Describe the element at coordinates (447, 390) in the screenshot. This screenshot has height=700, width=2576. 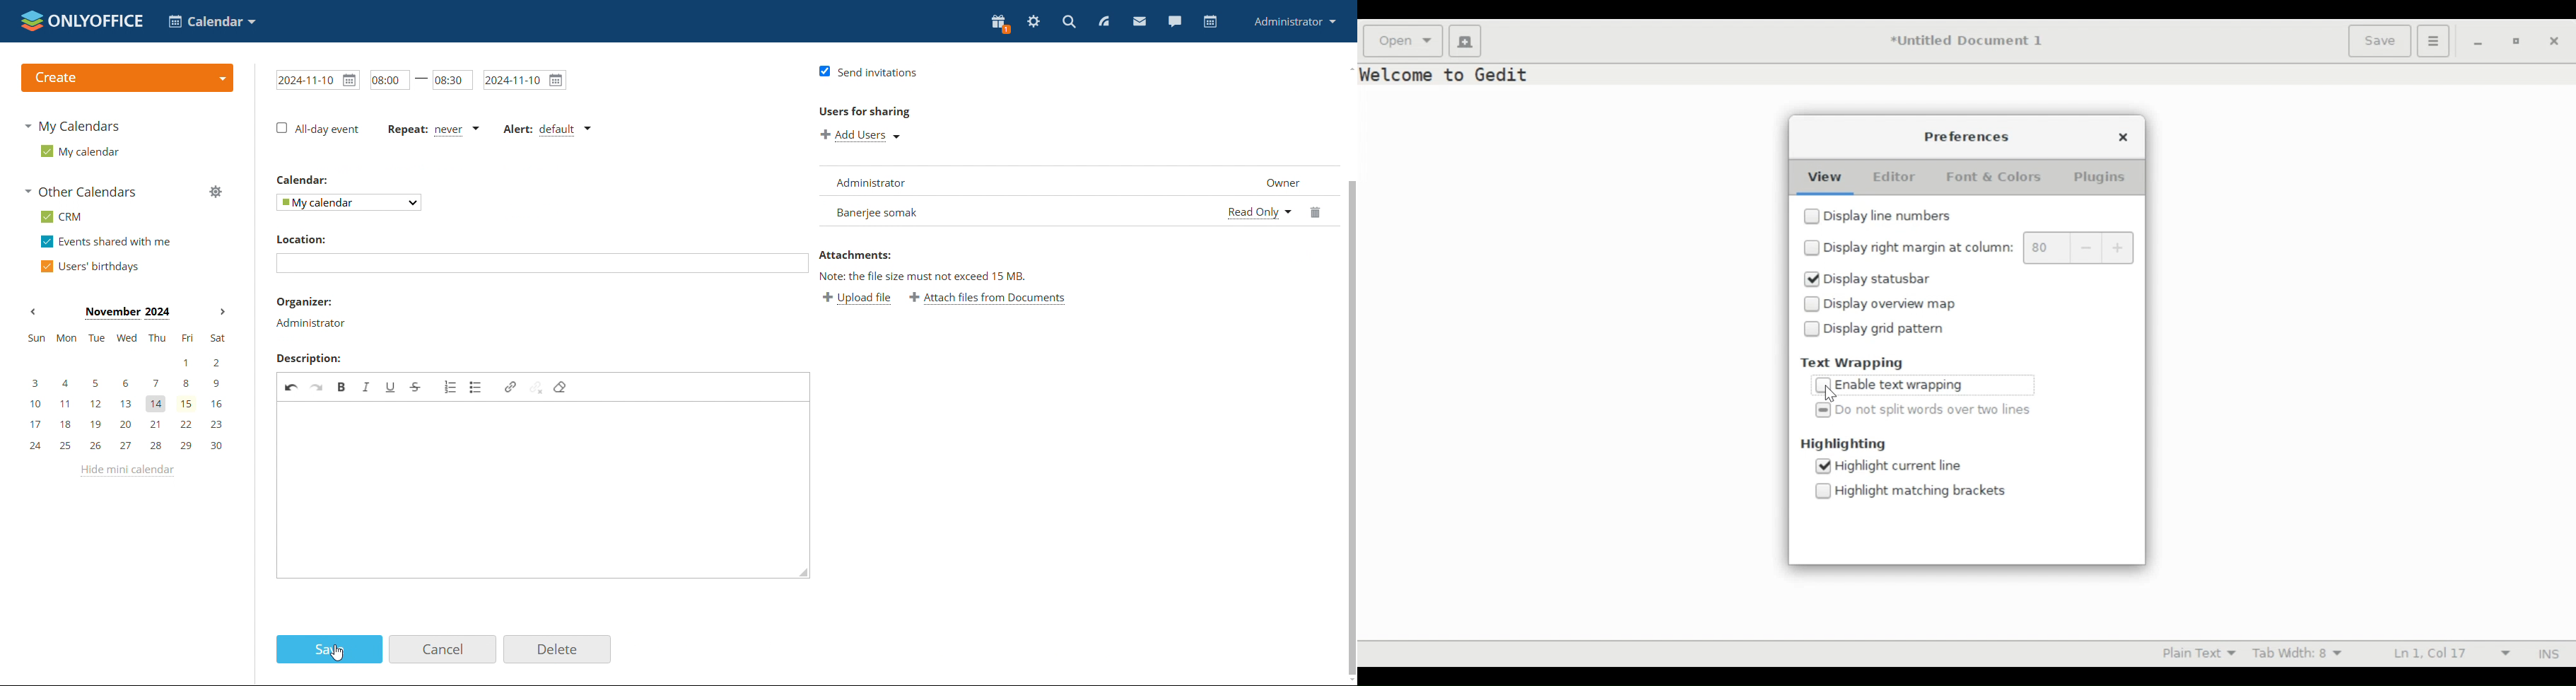
I see `insert/remove numbered list` at that location.